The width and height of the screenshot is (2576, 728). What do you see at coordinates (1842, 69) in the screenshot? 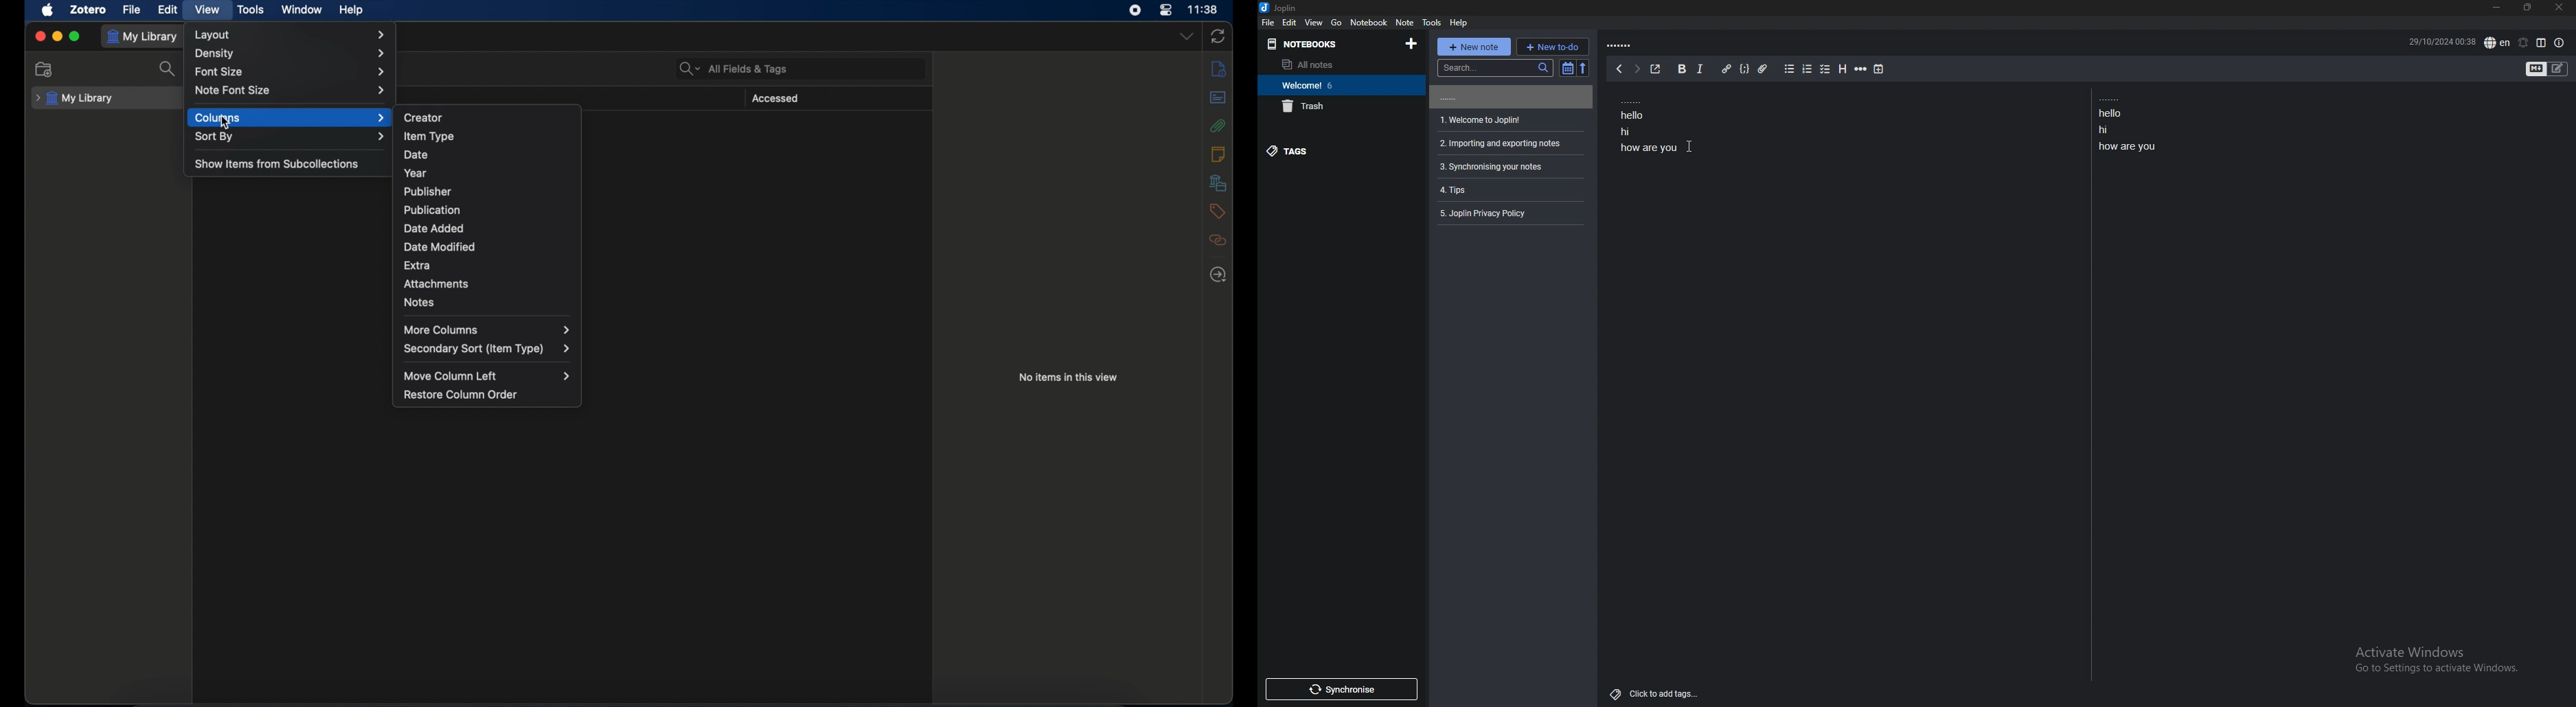
I see `heading` at bounding box center [1842, 69].